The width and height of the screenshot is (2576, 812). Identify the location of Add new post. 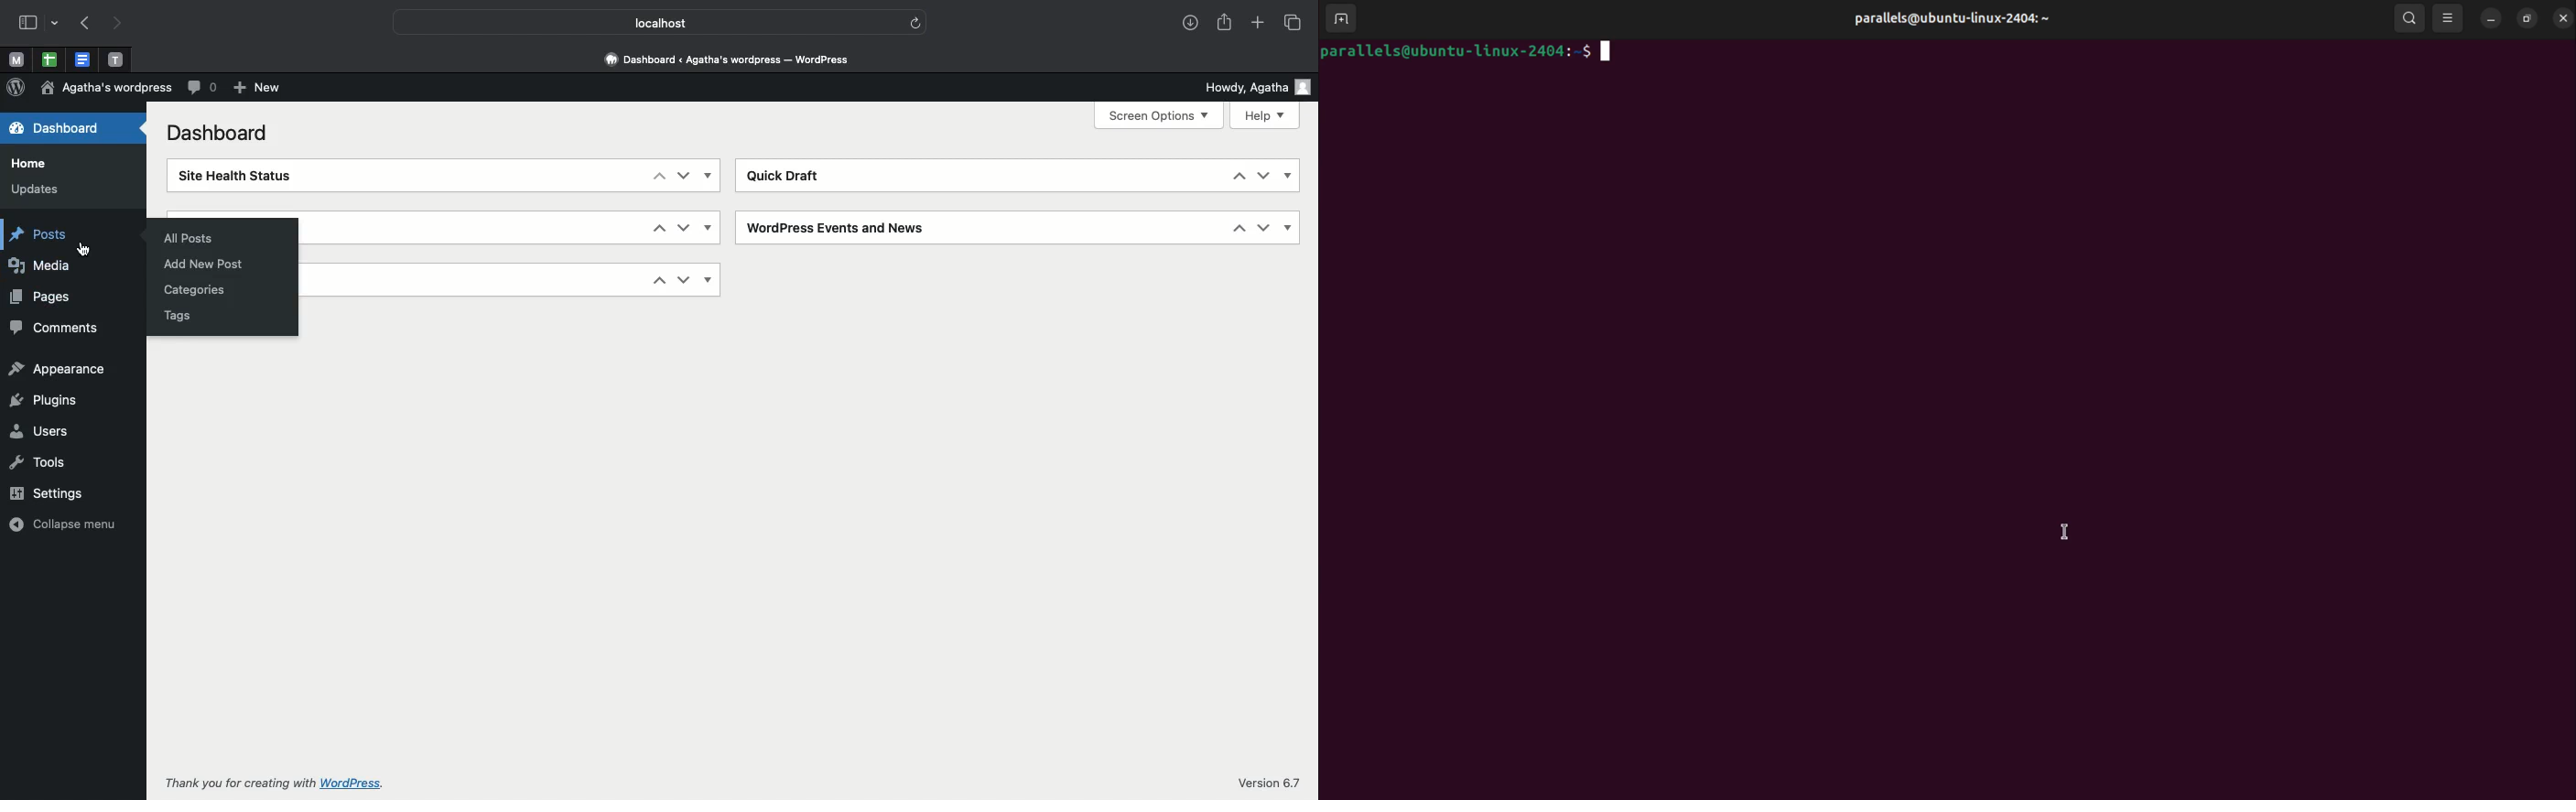
(211, 263).